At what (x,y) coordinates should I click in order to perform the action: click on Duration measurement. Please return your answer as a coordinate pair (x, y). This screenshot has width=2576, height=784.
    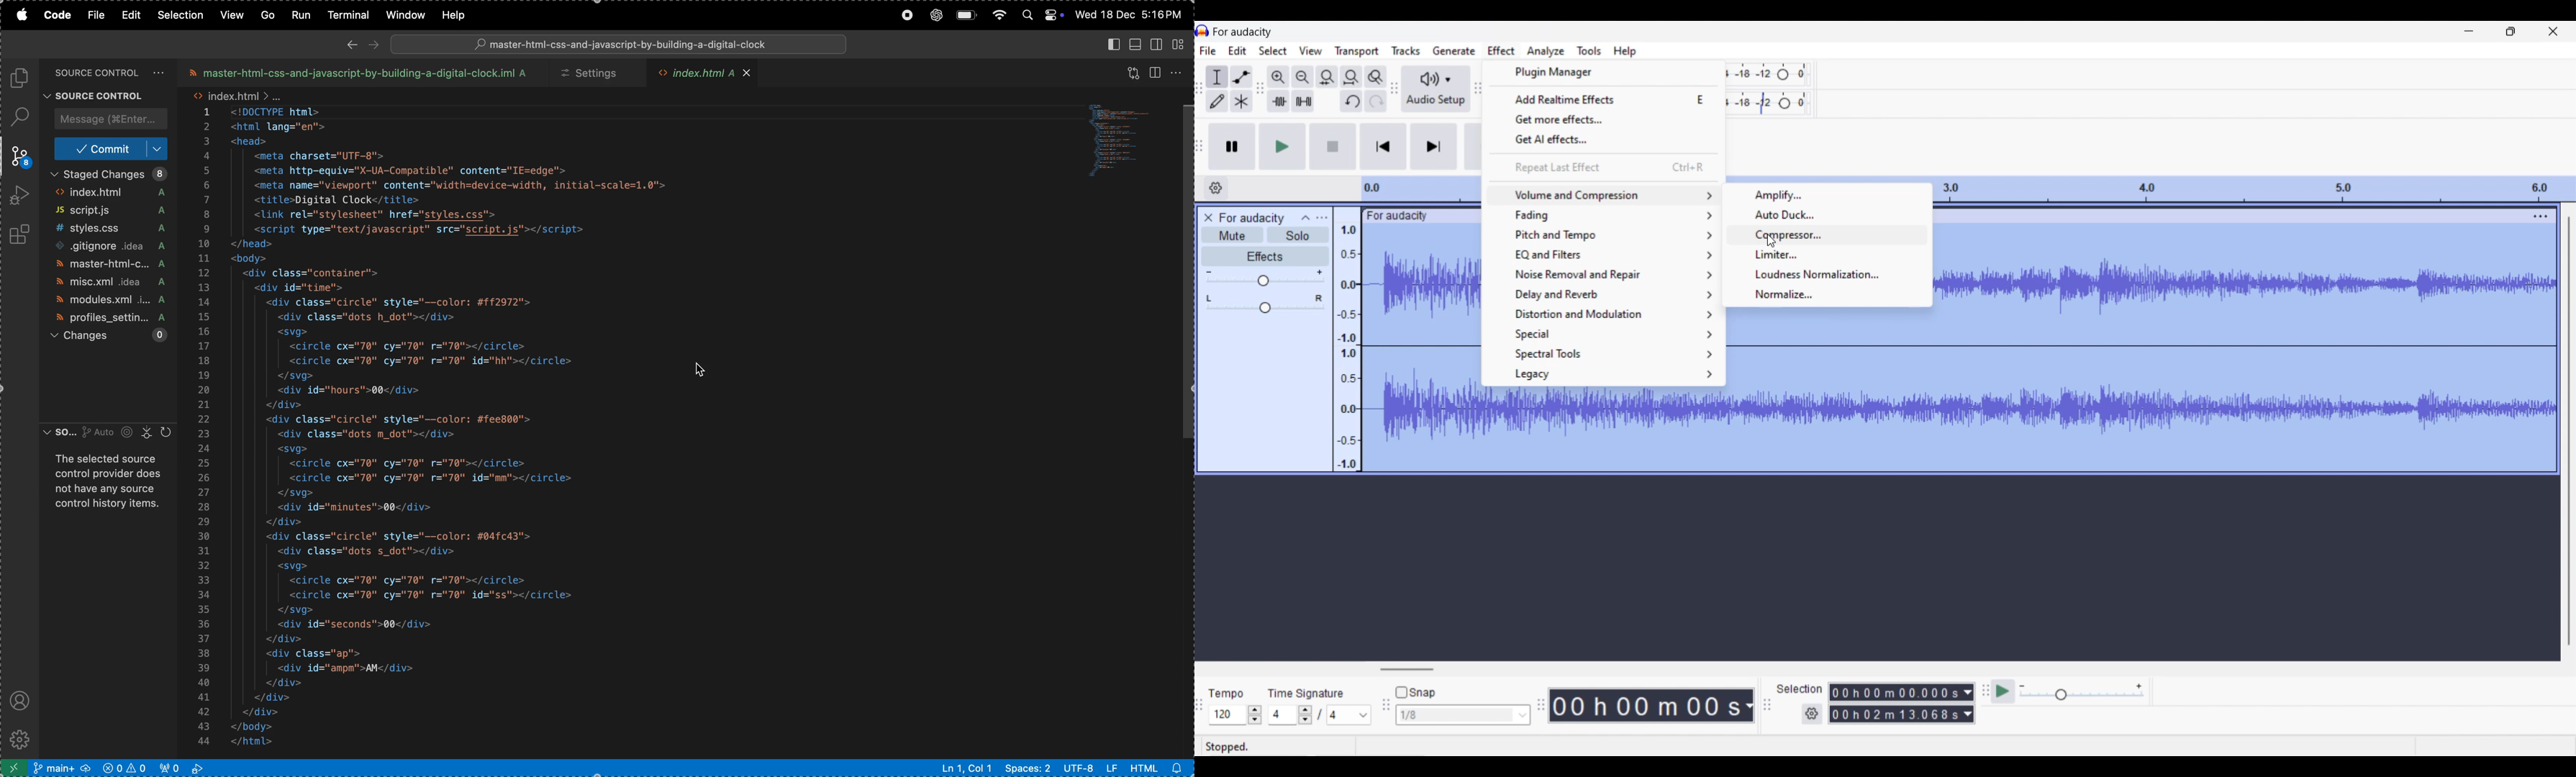
    Looking at the image, I should click on (1748, 706).